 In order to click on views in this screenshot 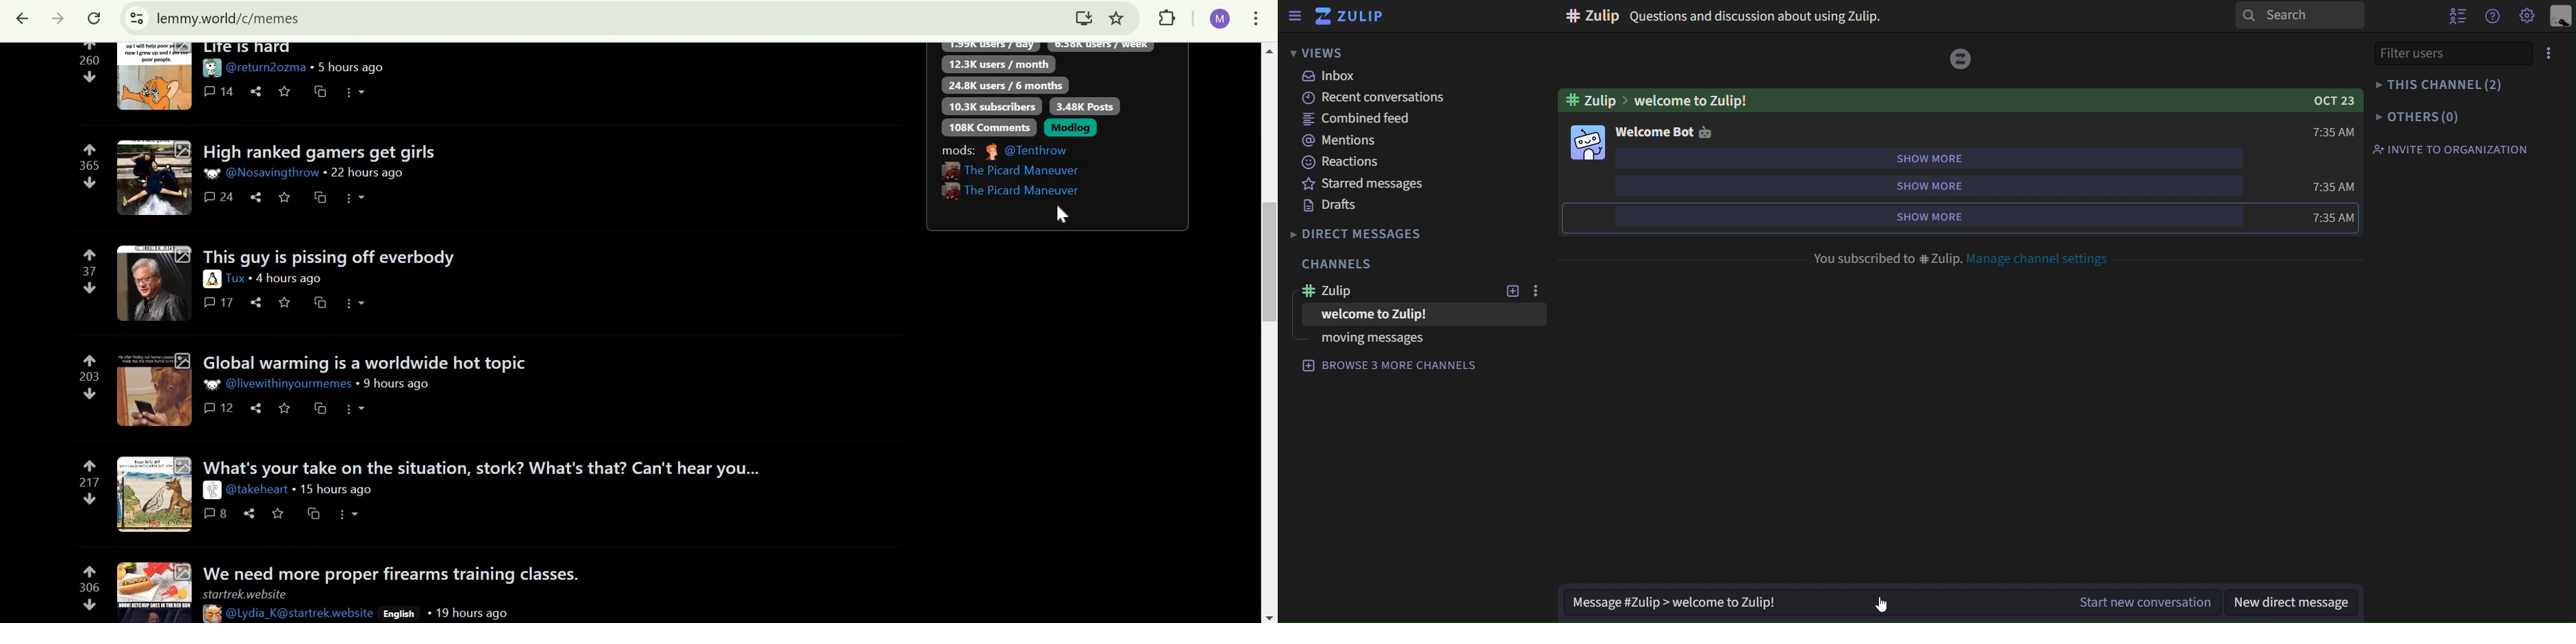, I will do `click(1317, 52)`.